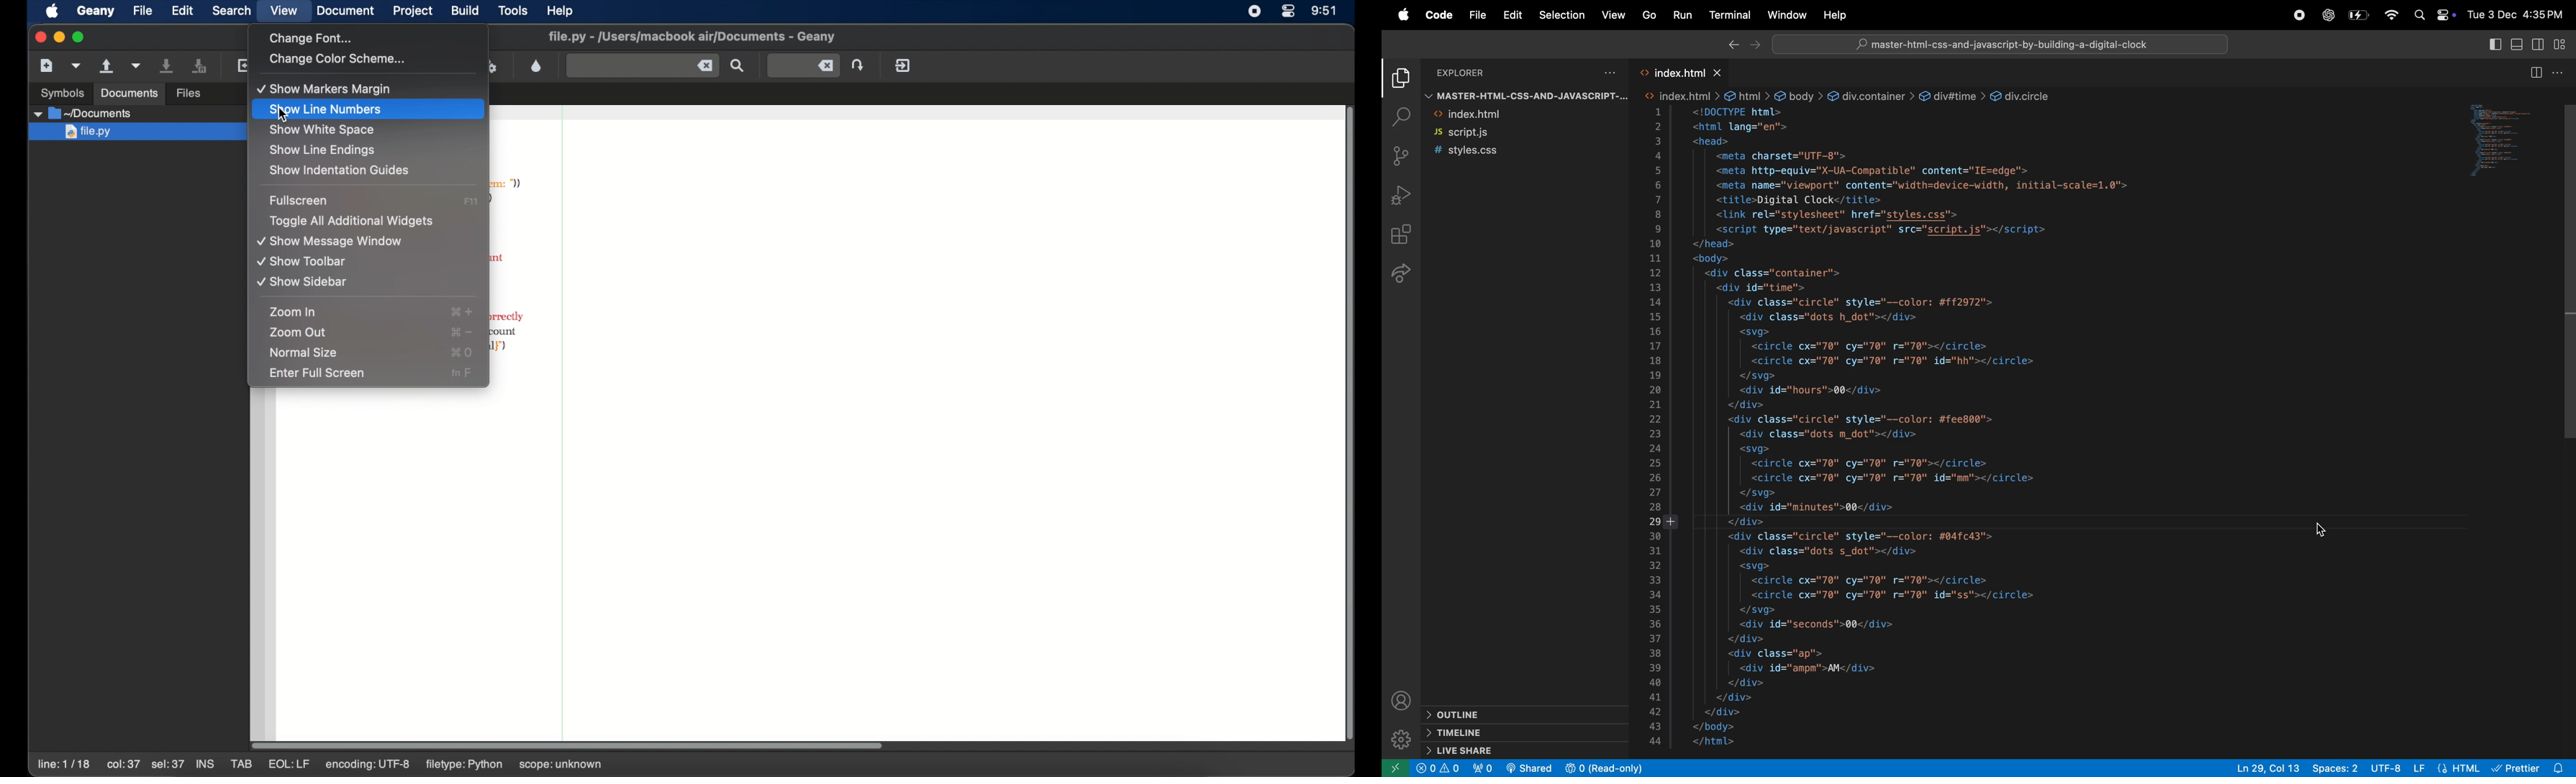 Image resolution: width=2576 pixels, height=784 pixels. I want to click on toggle editor, so click(2546, 72).